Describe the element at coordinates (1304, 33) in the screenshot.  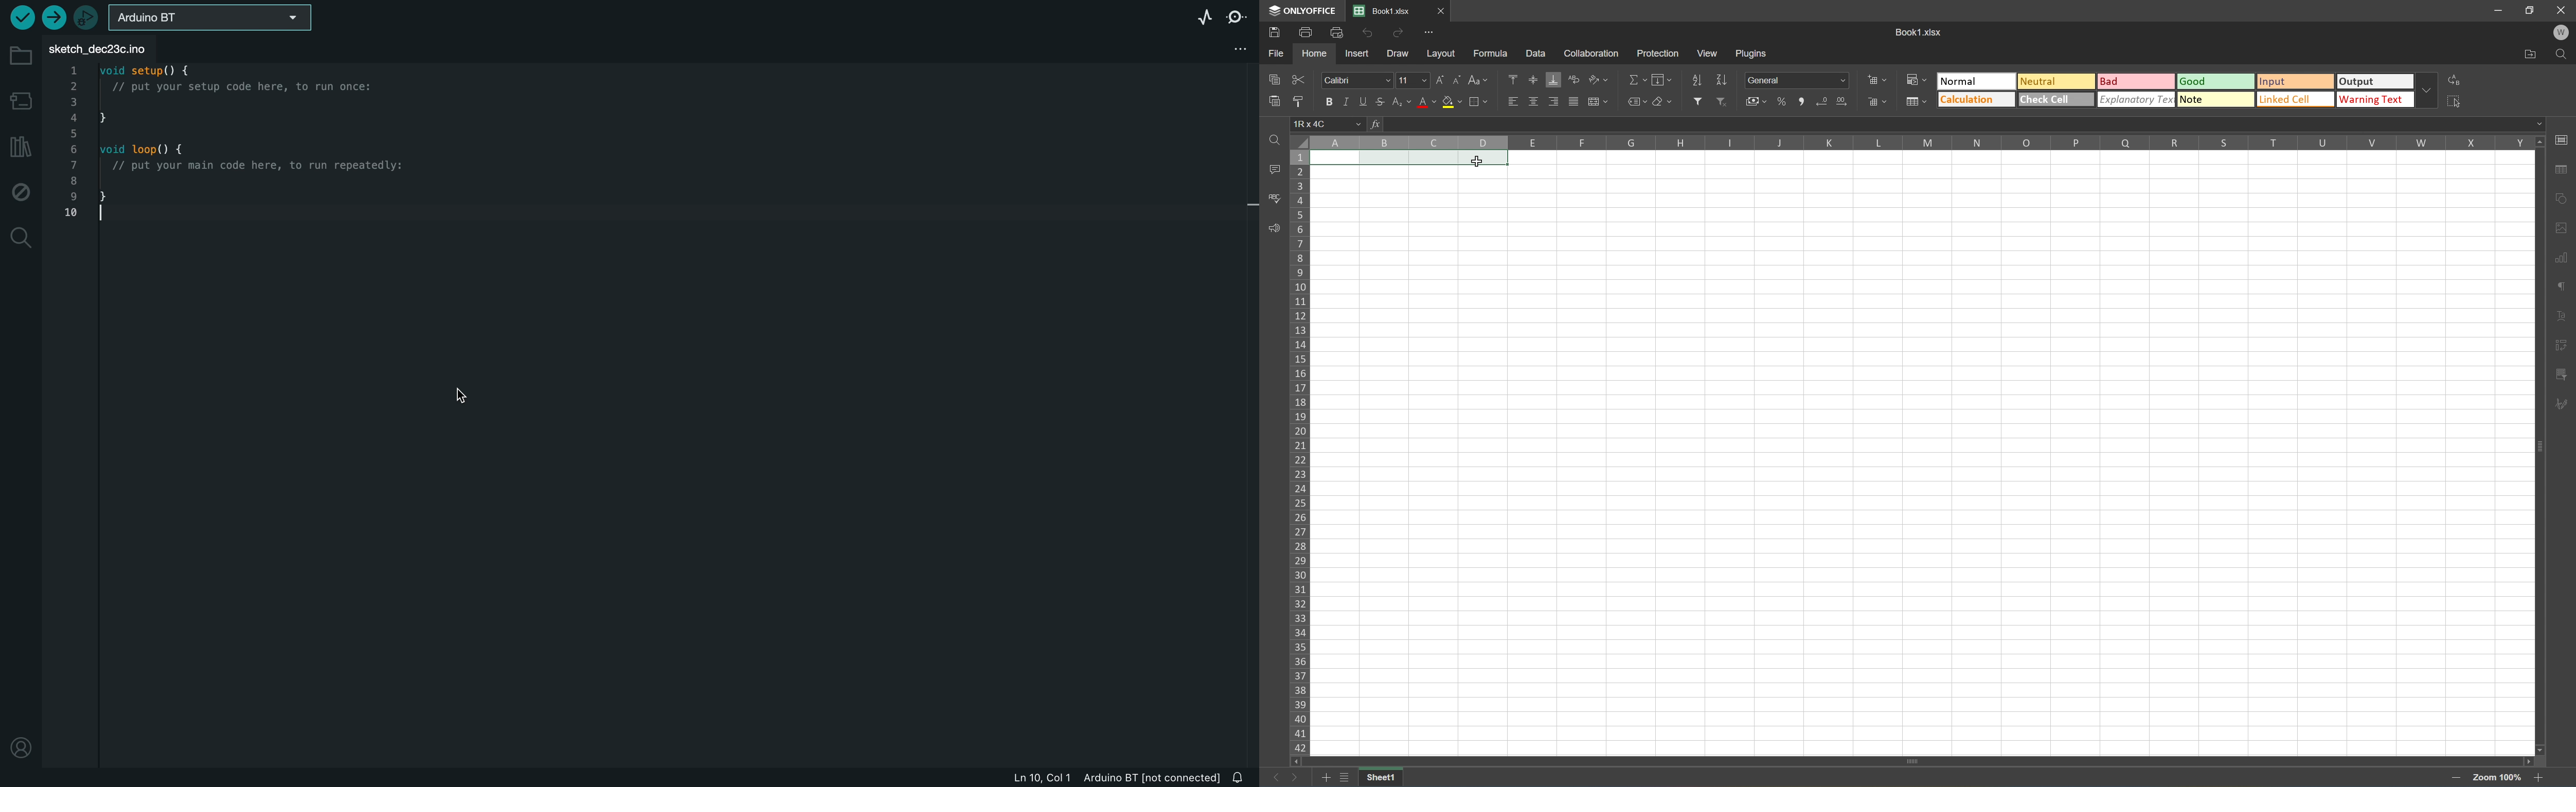
I see `Print` at that location.